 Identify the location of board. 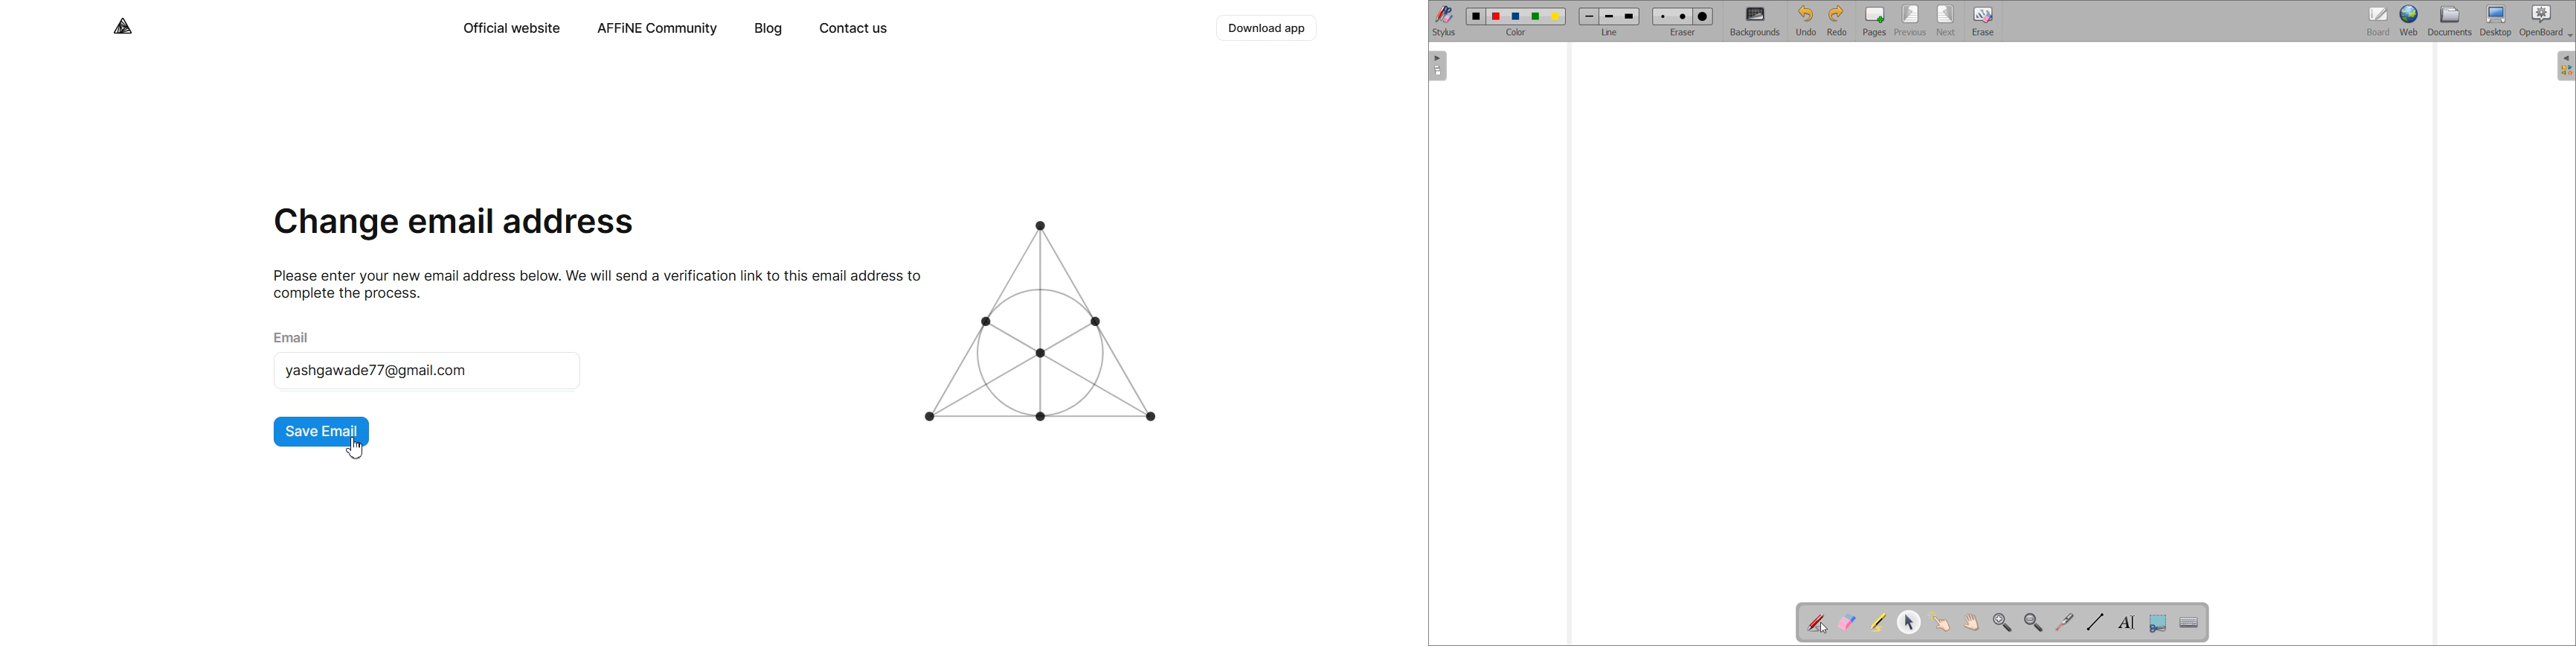
(2378, 21).